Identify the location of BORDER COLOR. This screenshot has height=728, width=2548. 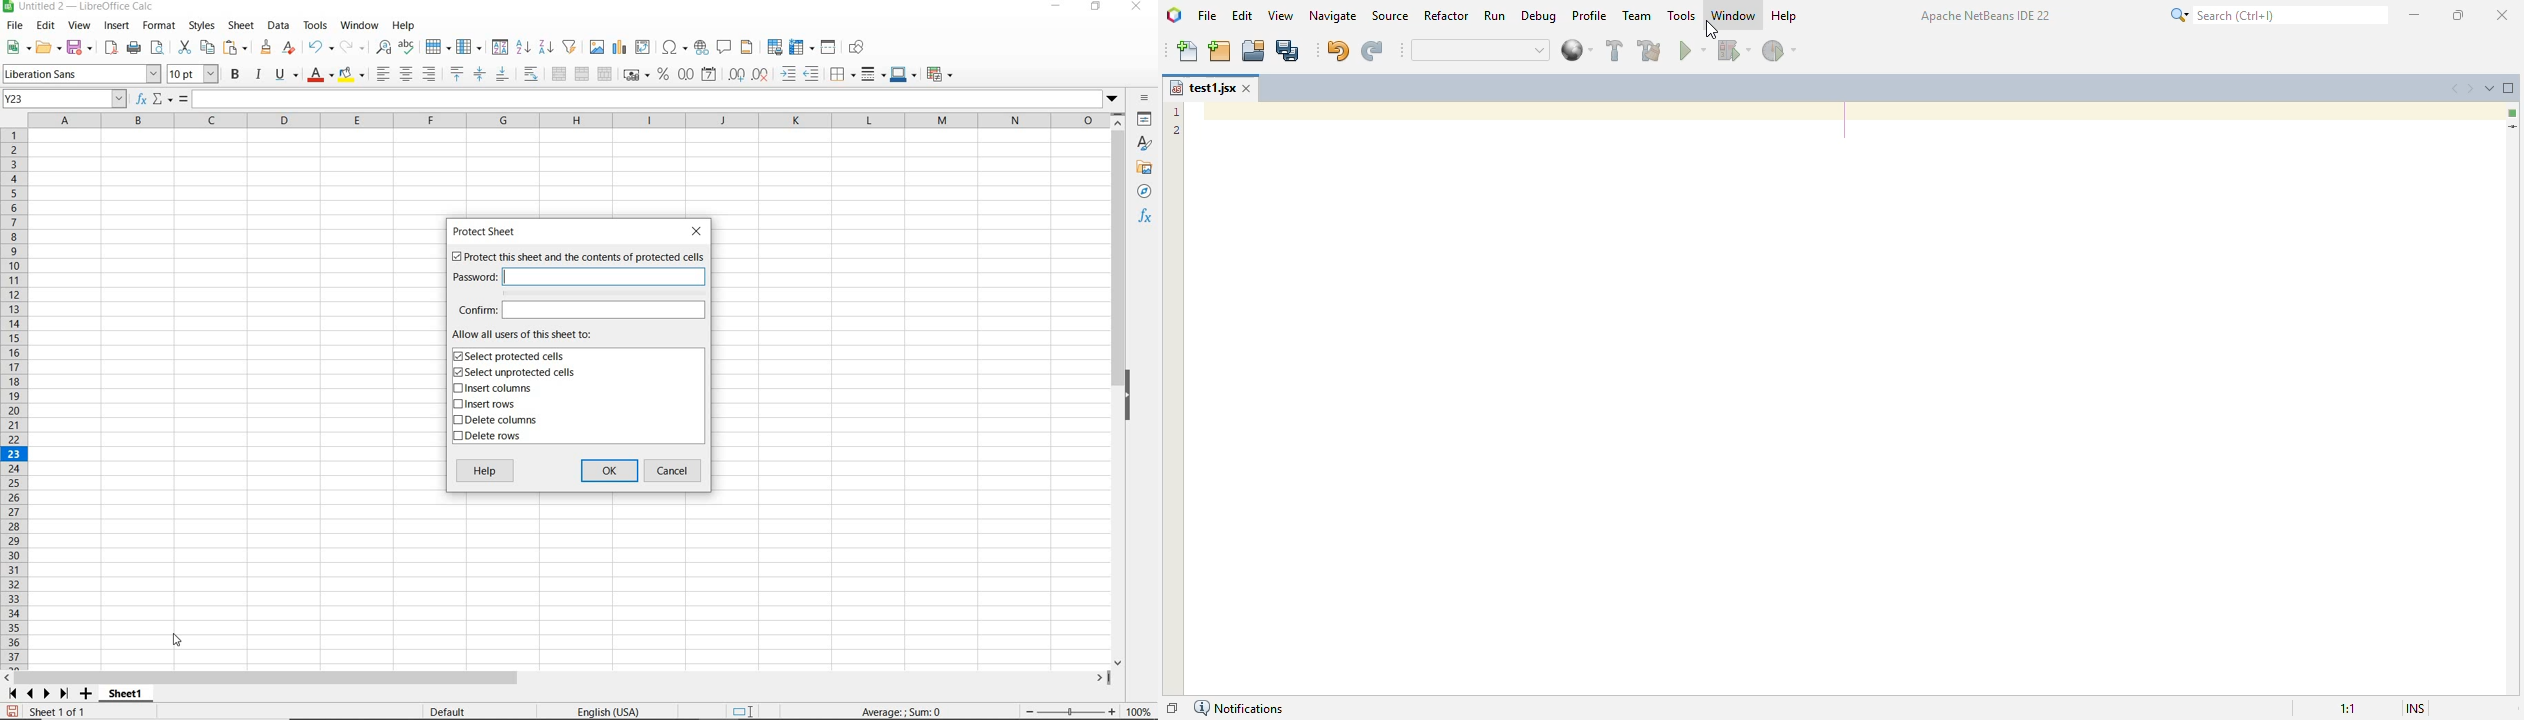
(903, 74).